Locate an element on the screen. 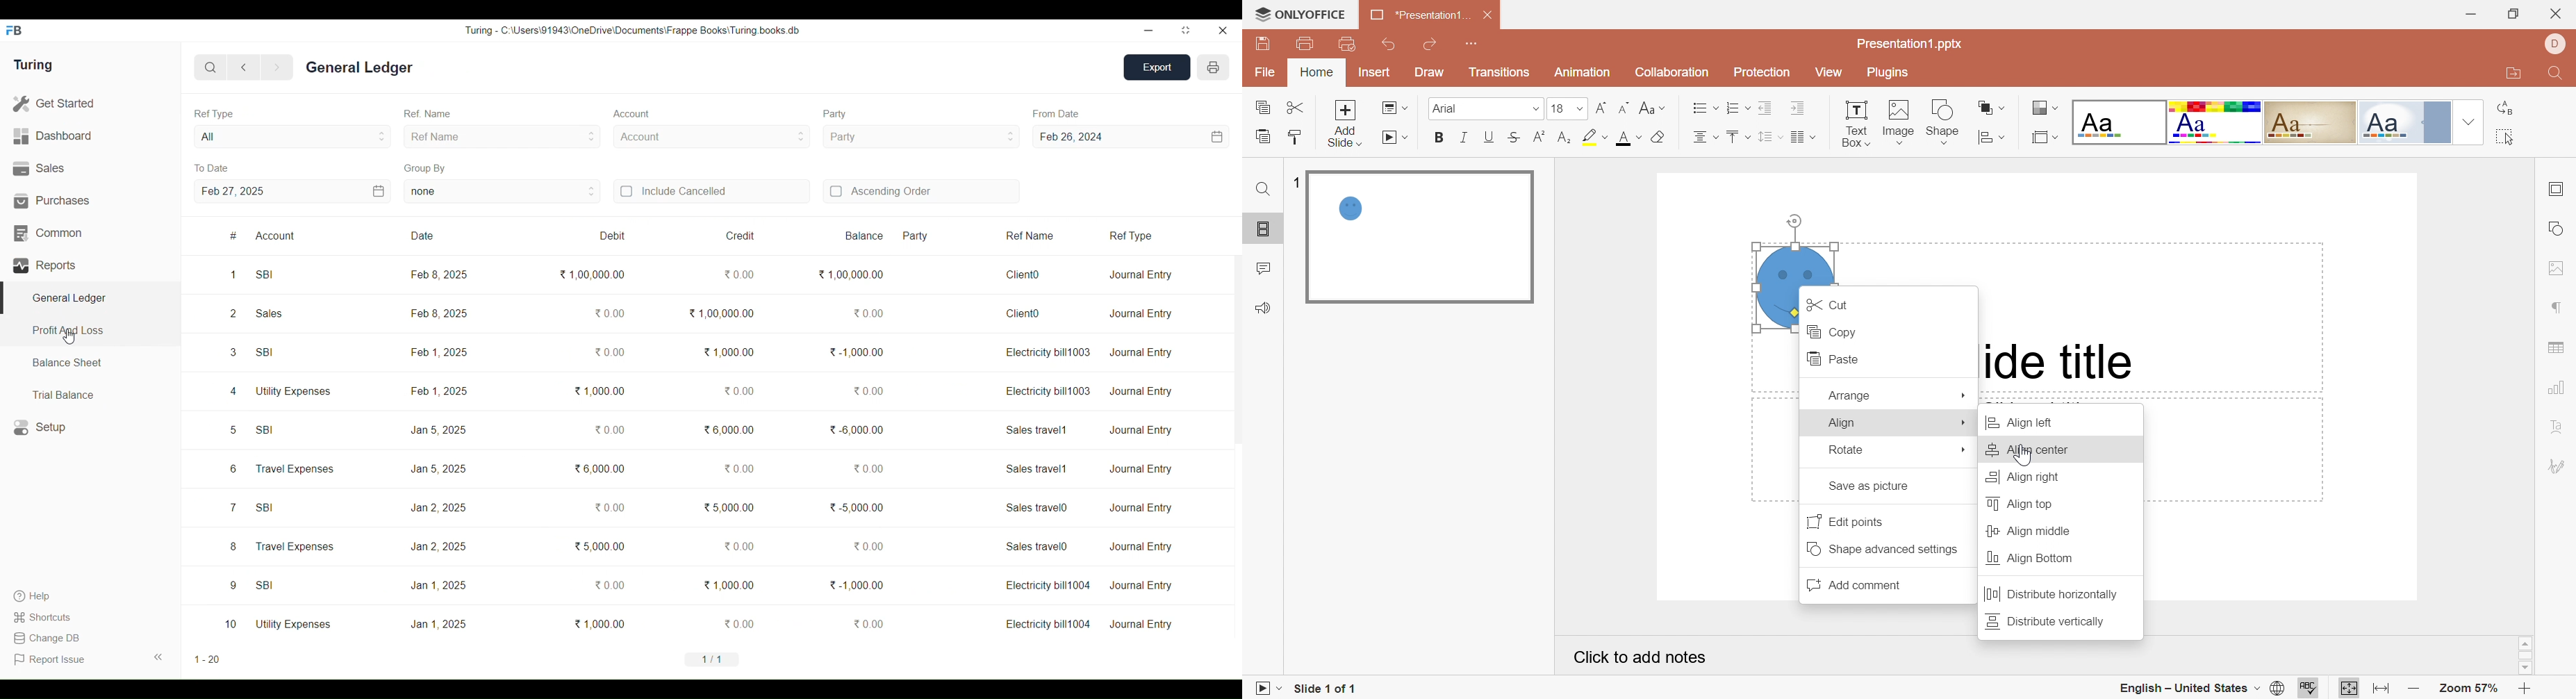 This screenshot has width=2576, height=700. 0.00 is located at coordinates (608, 313).